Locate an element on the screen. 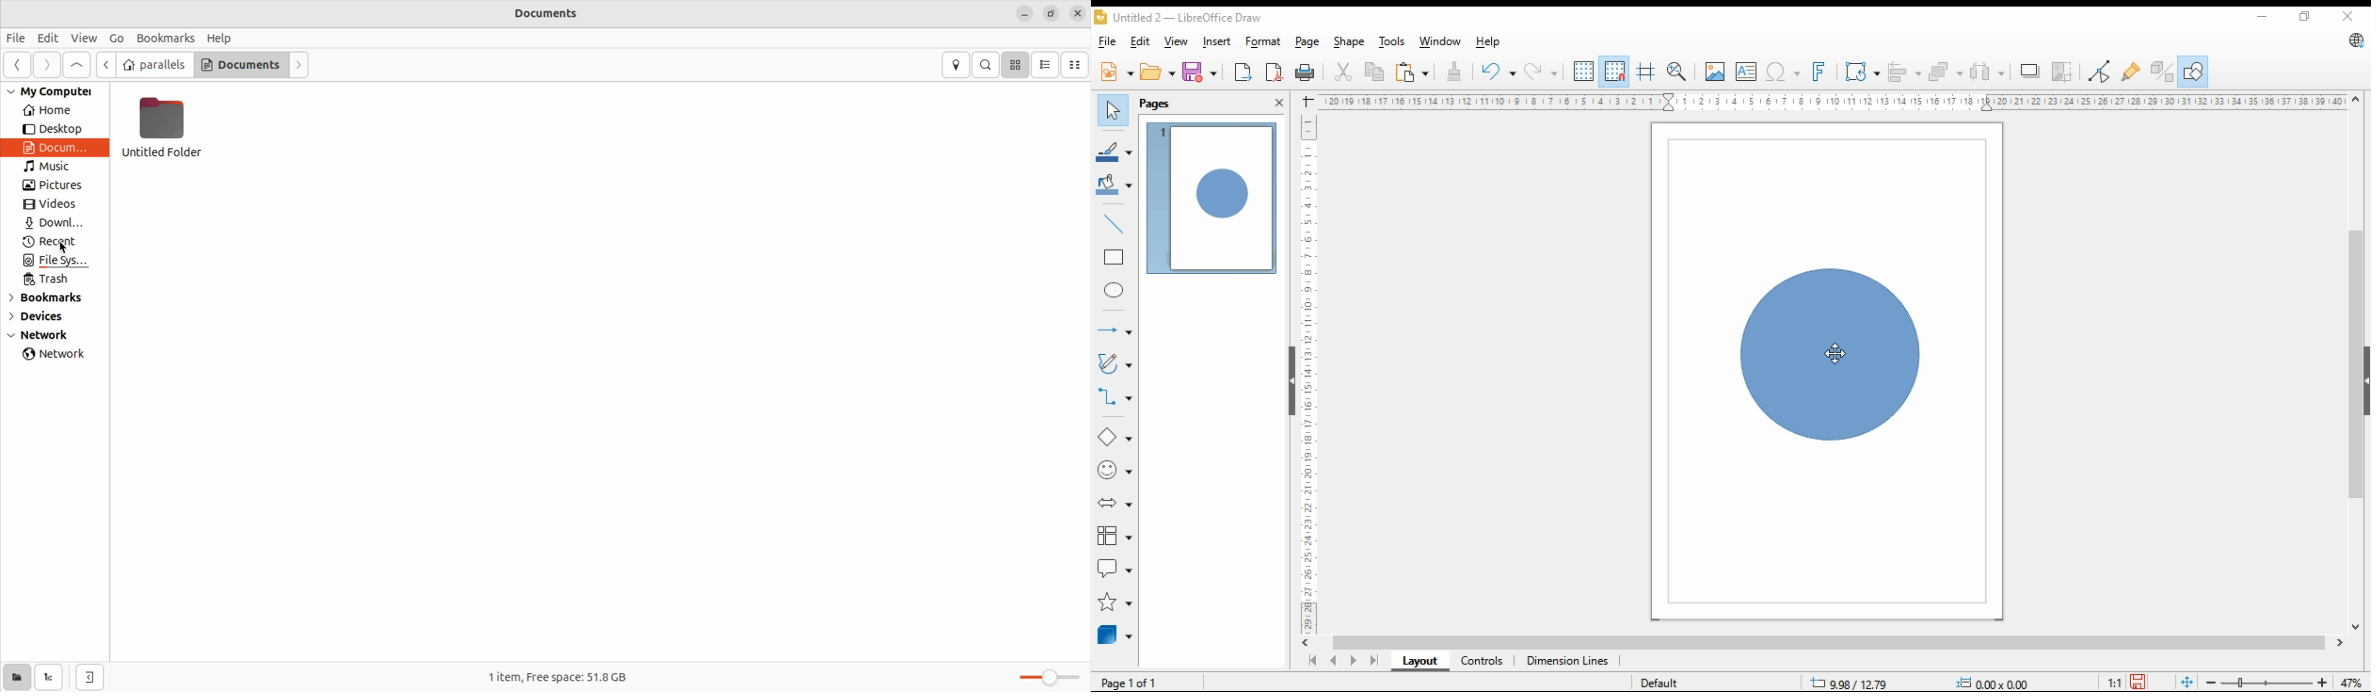 The width and height of the screenshot is (2380, 700). save is located at coordinates (2138, 682).